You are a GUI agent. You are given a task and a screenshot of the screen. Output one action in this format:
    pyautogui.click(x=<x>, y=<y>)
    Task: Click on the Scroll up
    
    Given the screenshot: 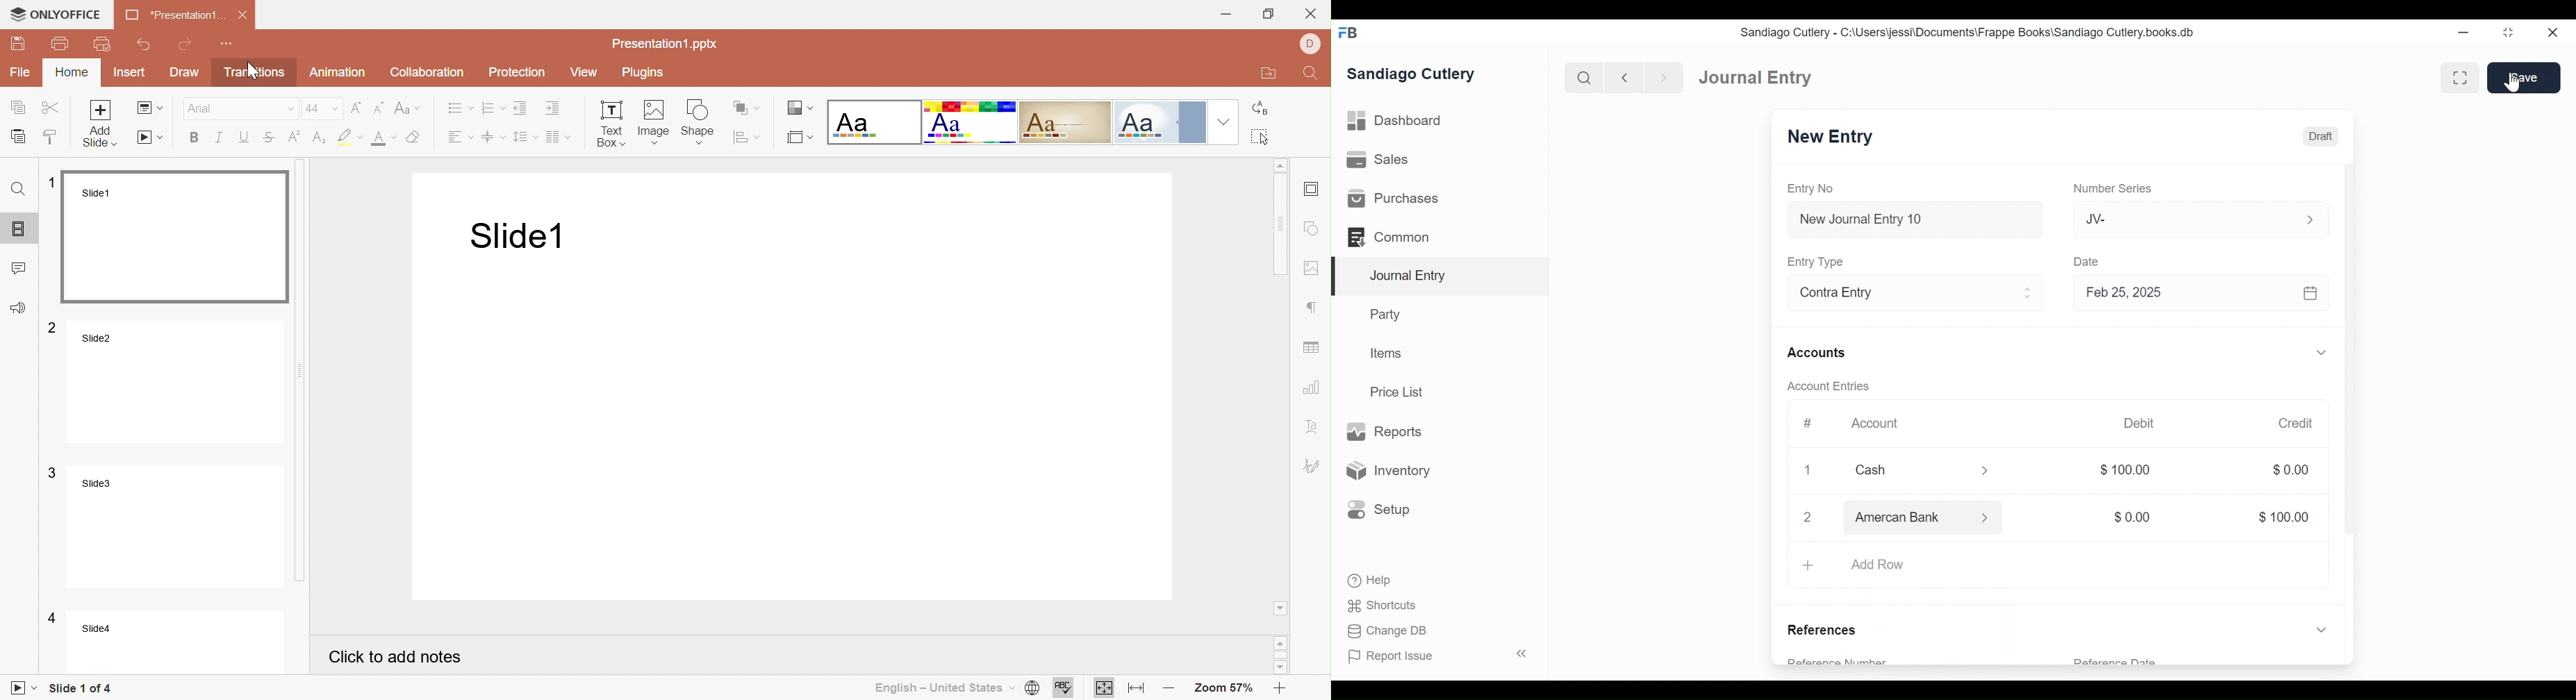 What is the action you would take?
    pyautogui.click(x=1280, y=164)
    